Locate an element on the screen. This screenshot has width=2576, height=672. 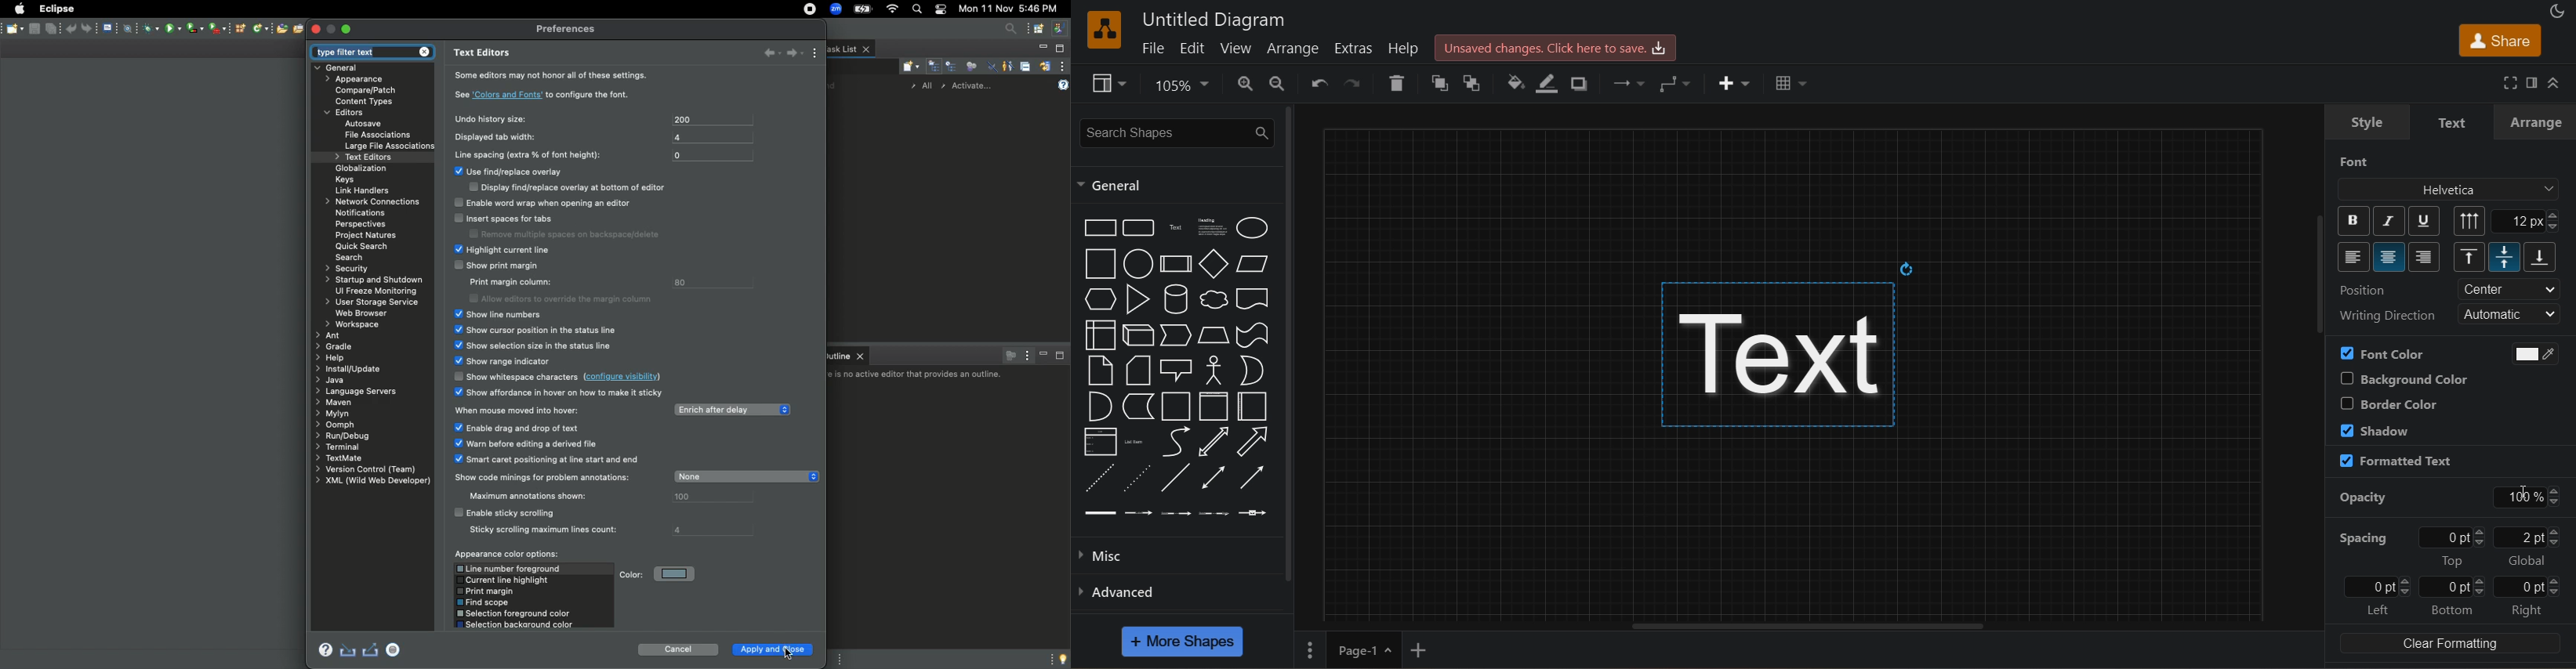
misc is located at coordinates (1174, 555).